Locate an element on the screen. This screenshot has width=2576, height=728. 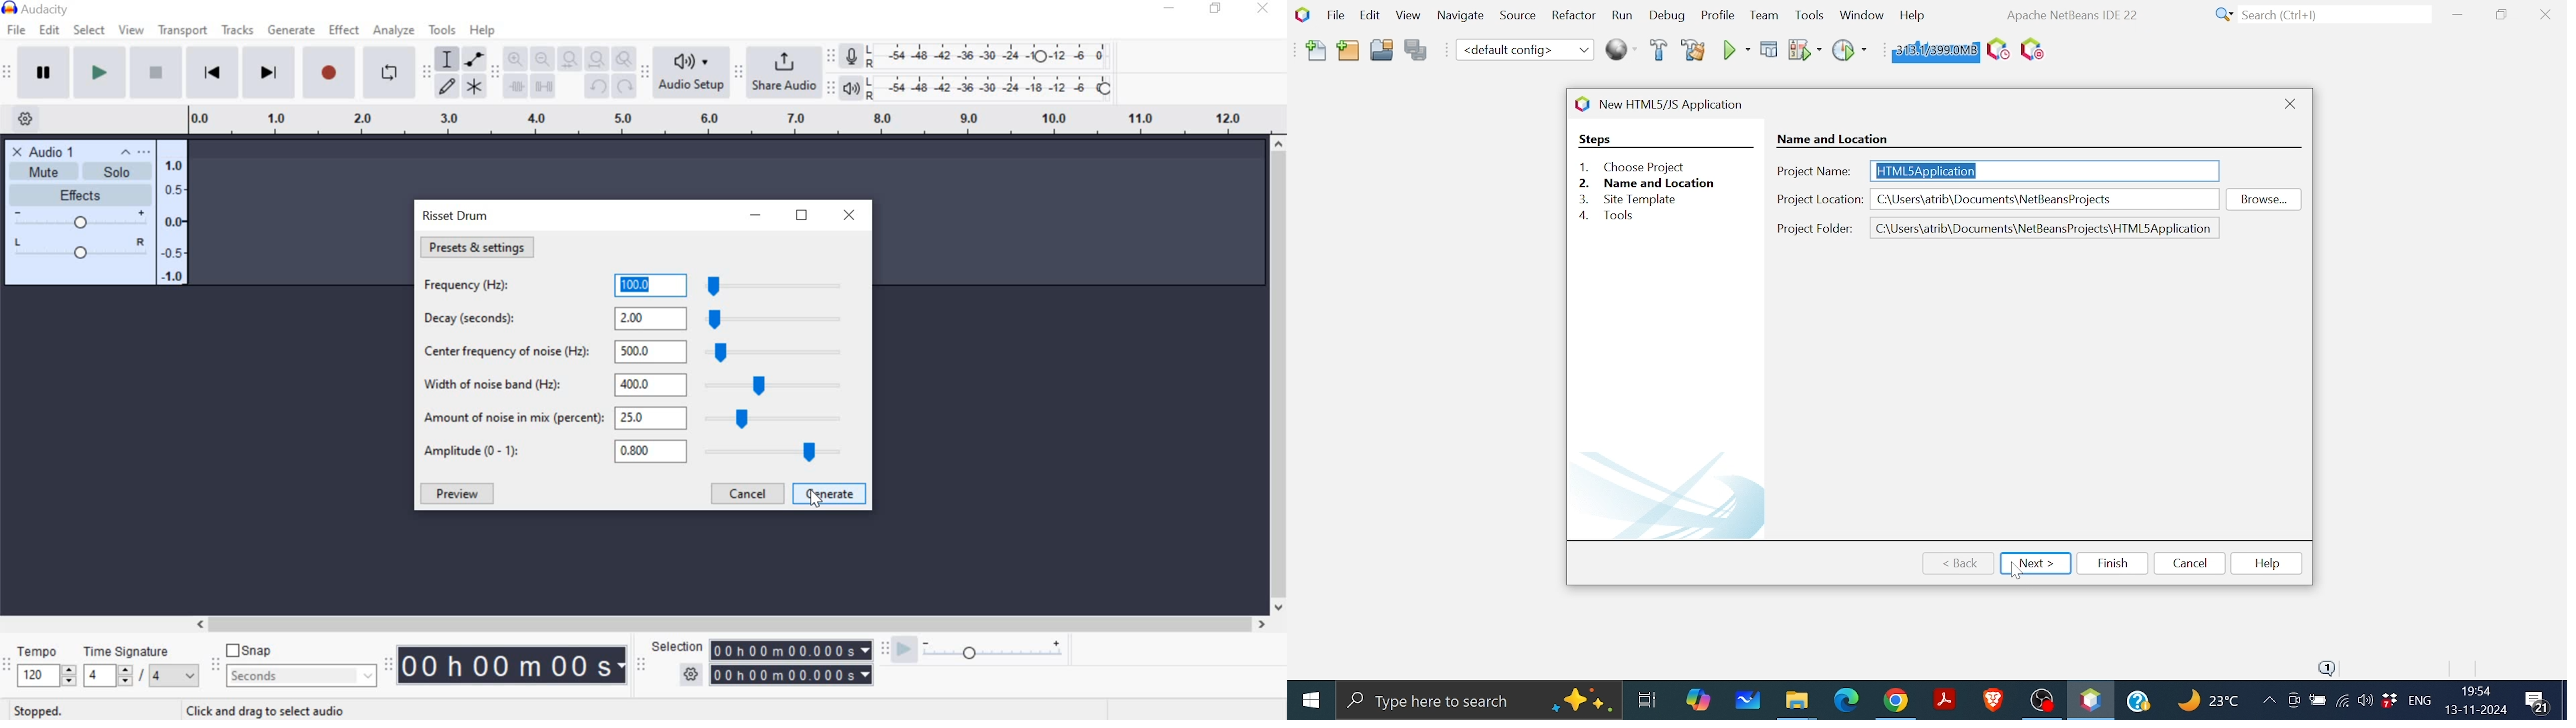
Time toolbar is located at coordinates (387, 666).